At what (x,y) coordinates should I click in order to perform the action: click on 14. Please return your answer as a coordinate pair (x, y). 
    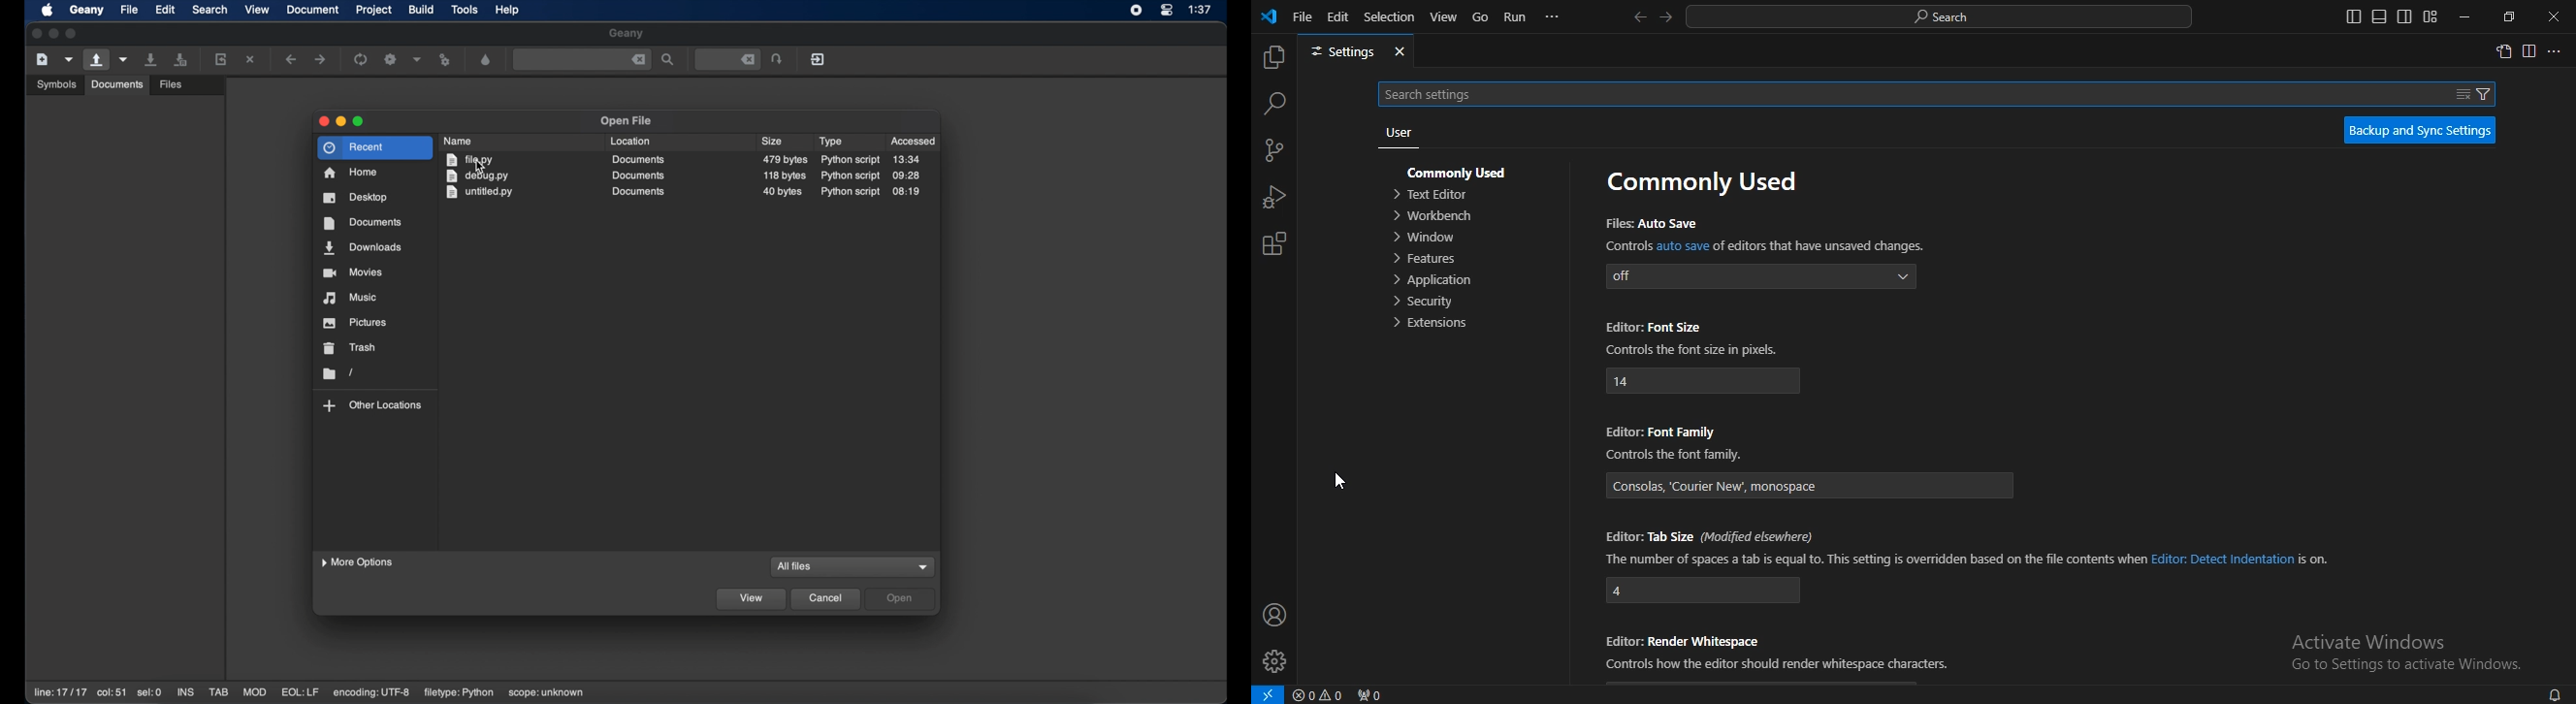
    Looking at the image, I should click on (1703, 381).